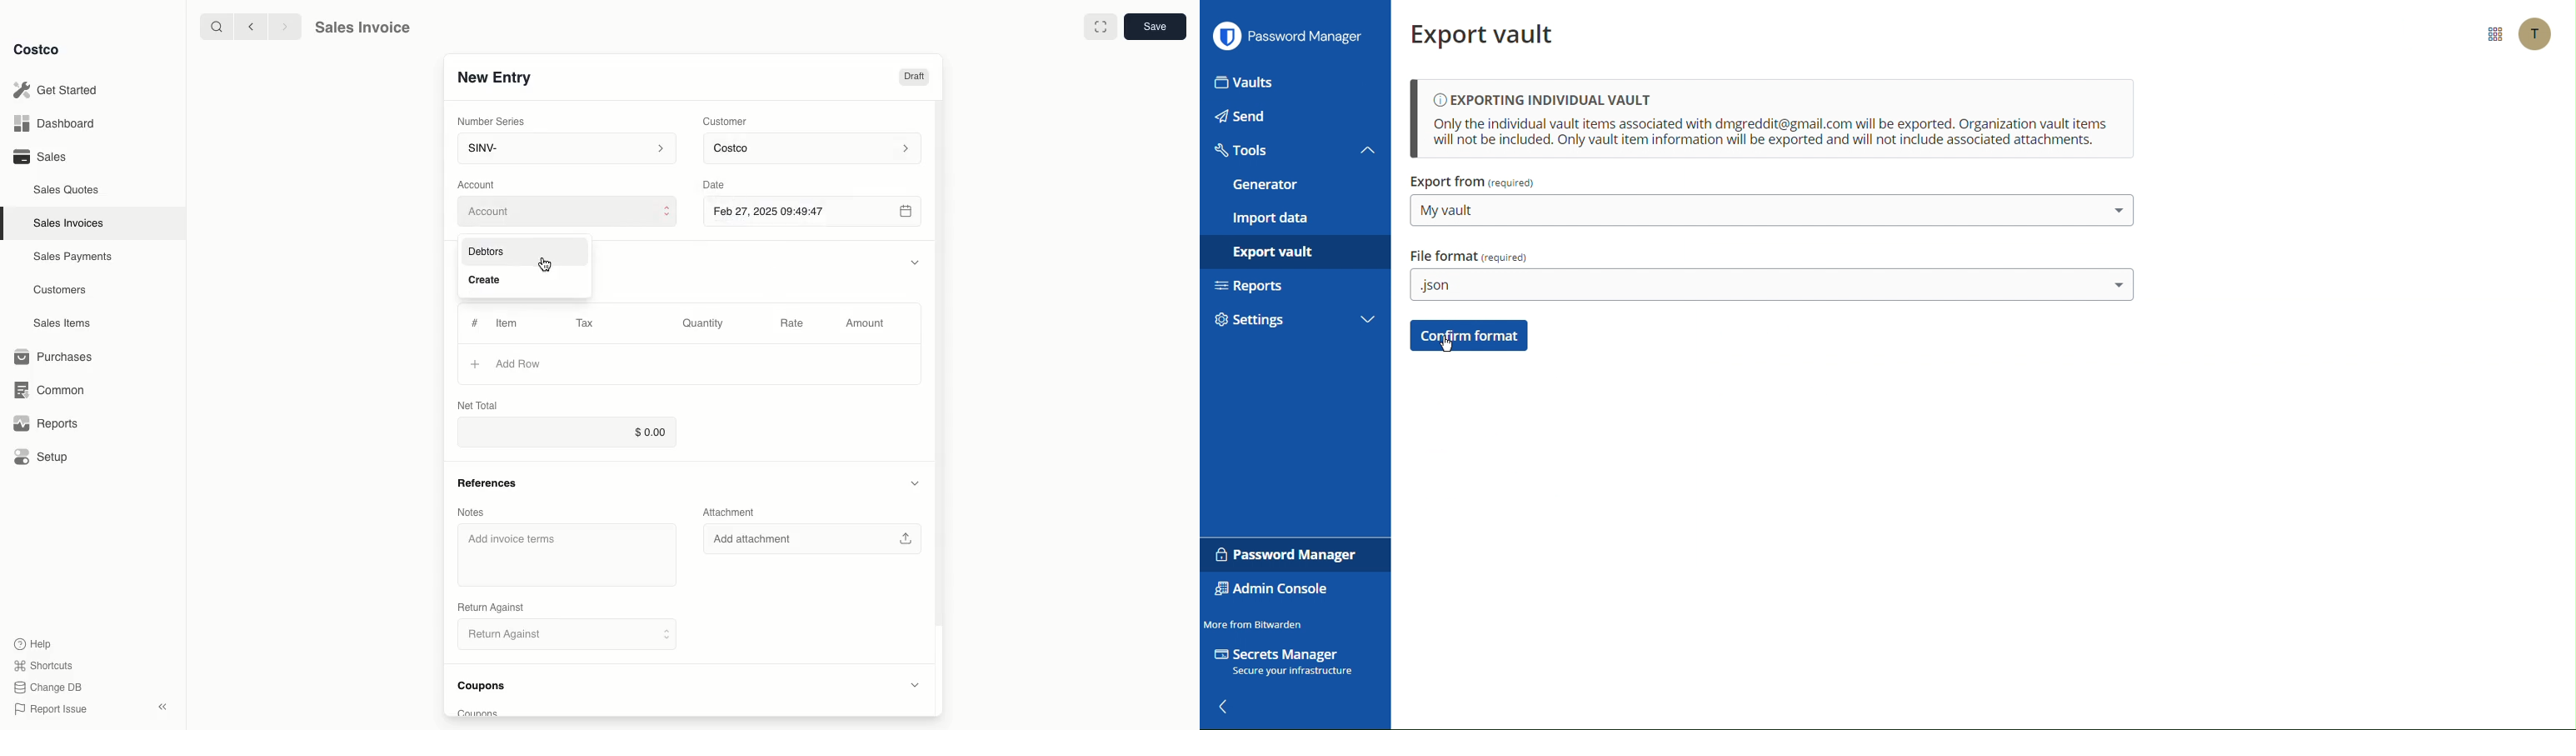 The width and height of the screenshot is (2576, 756). What do you see at coordinates (727, 182) in the screenshot?
I see `Date` at bounding box center [727, 182].